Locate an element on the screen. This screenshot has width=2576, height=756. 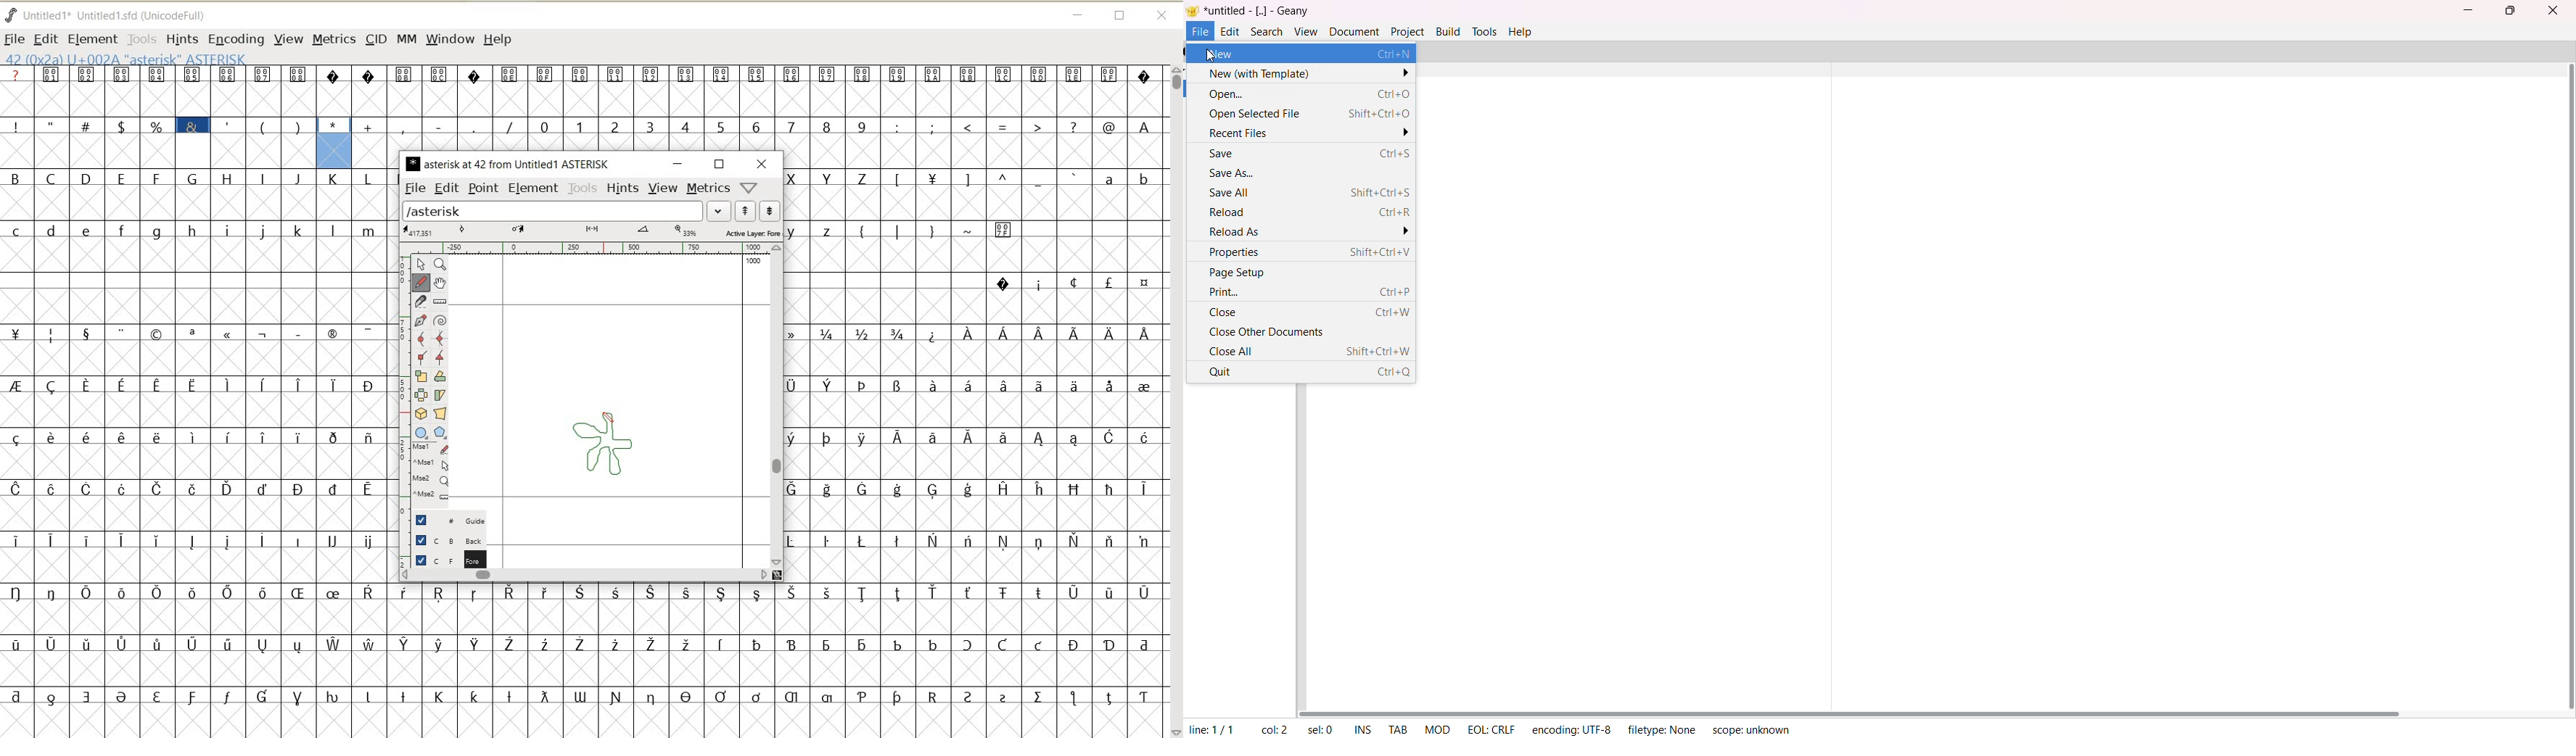
Geany logo is located at coordinates (1193, 10).